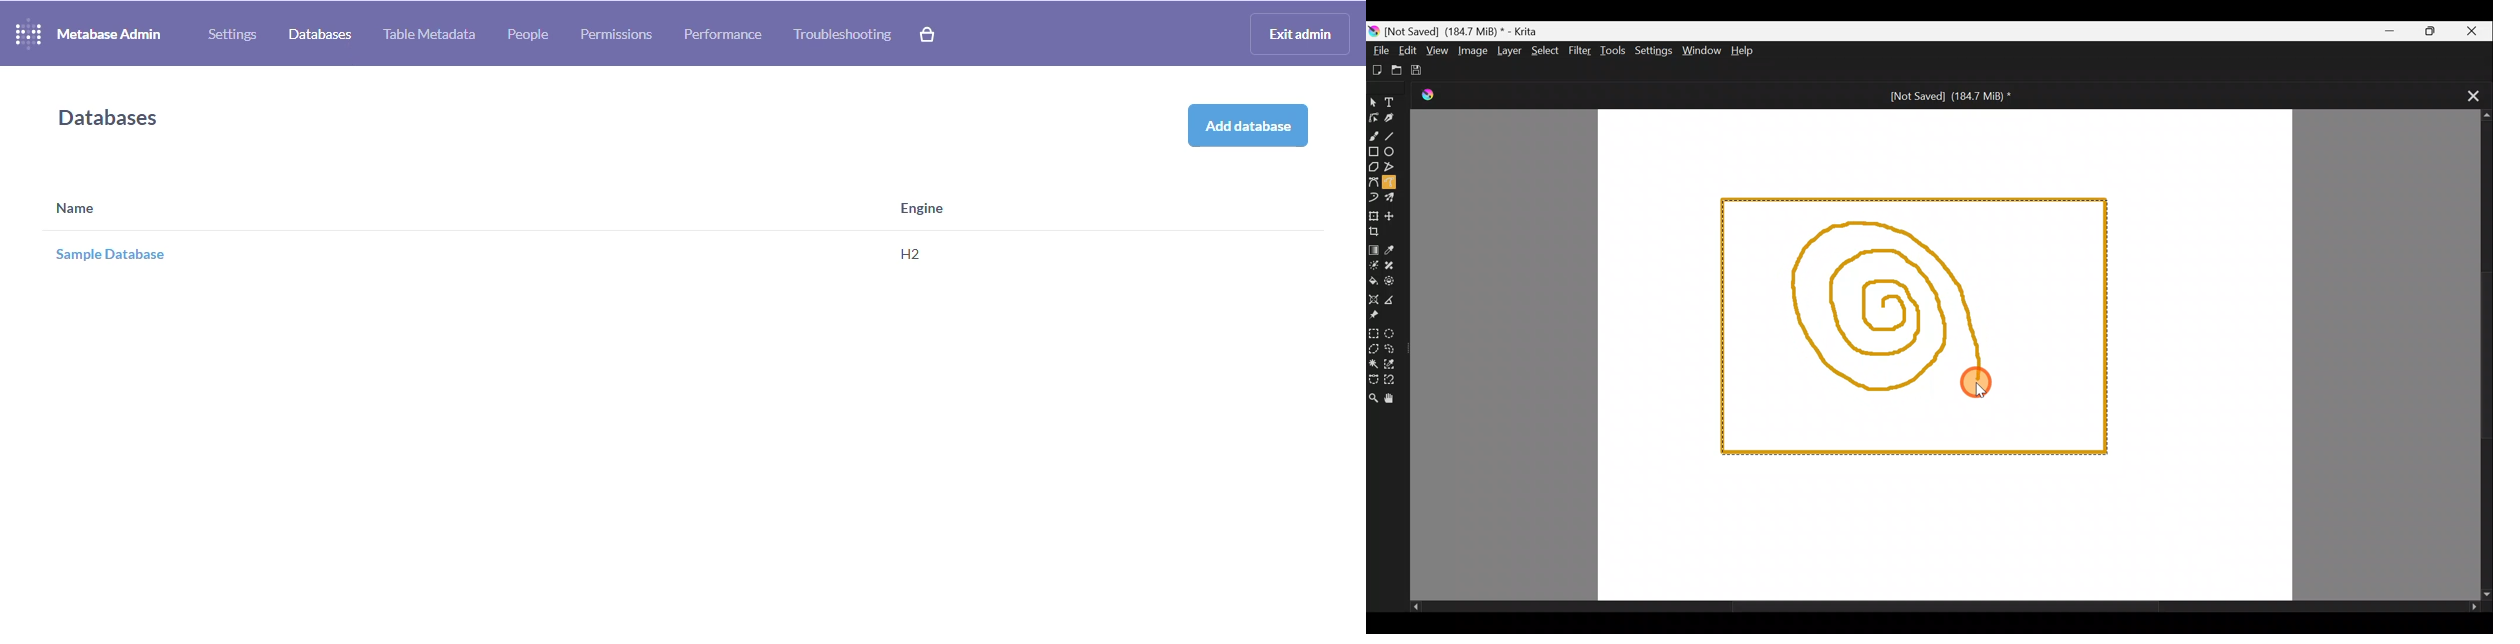 This screenshot has height=644, width=2520. I want to click on Elliptical selection tool, so click(1395, 333).